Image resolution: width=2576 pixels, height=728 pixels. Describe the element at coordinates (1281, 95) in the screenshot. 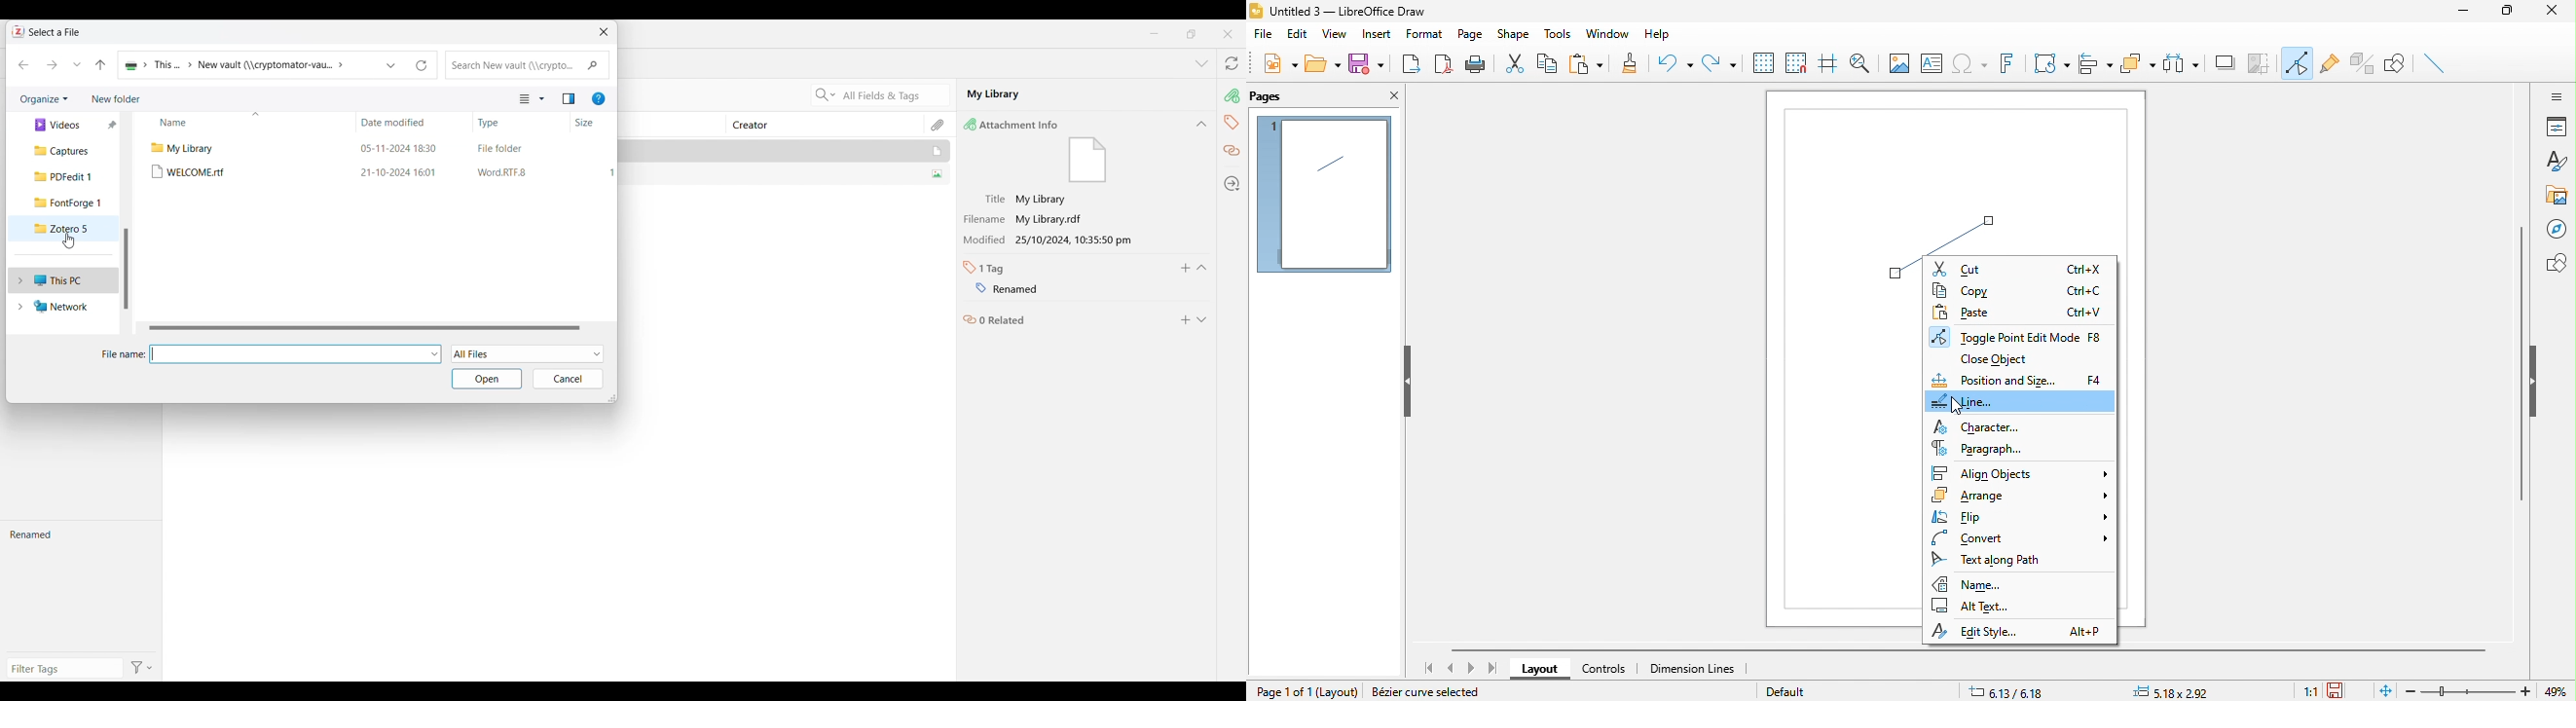

I see `pages` at that location.